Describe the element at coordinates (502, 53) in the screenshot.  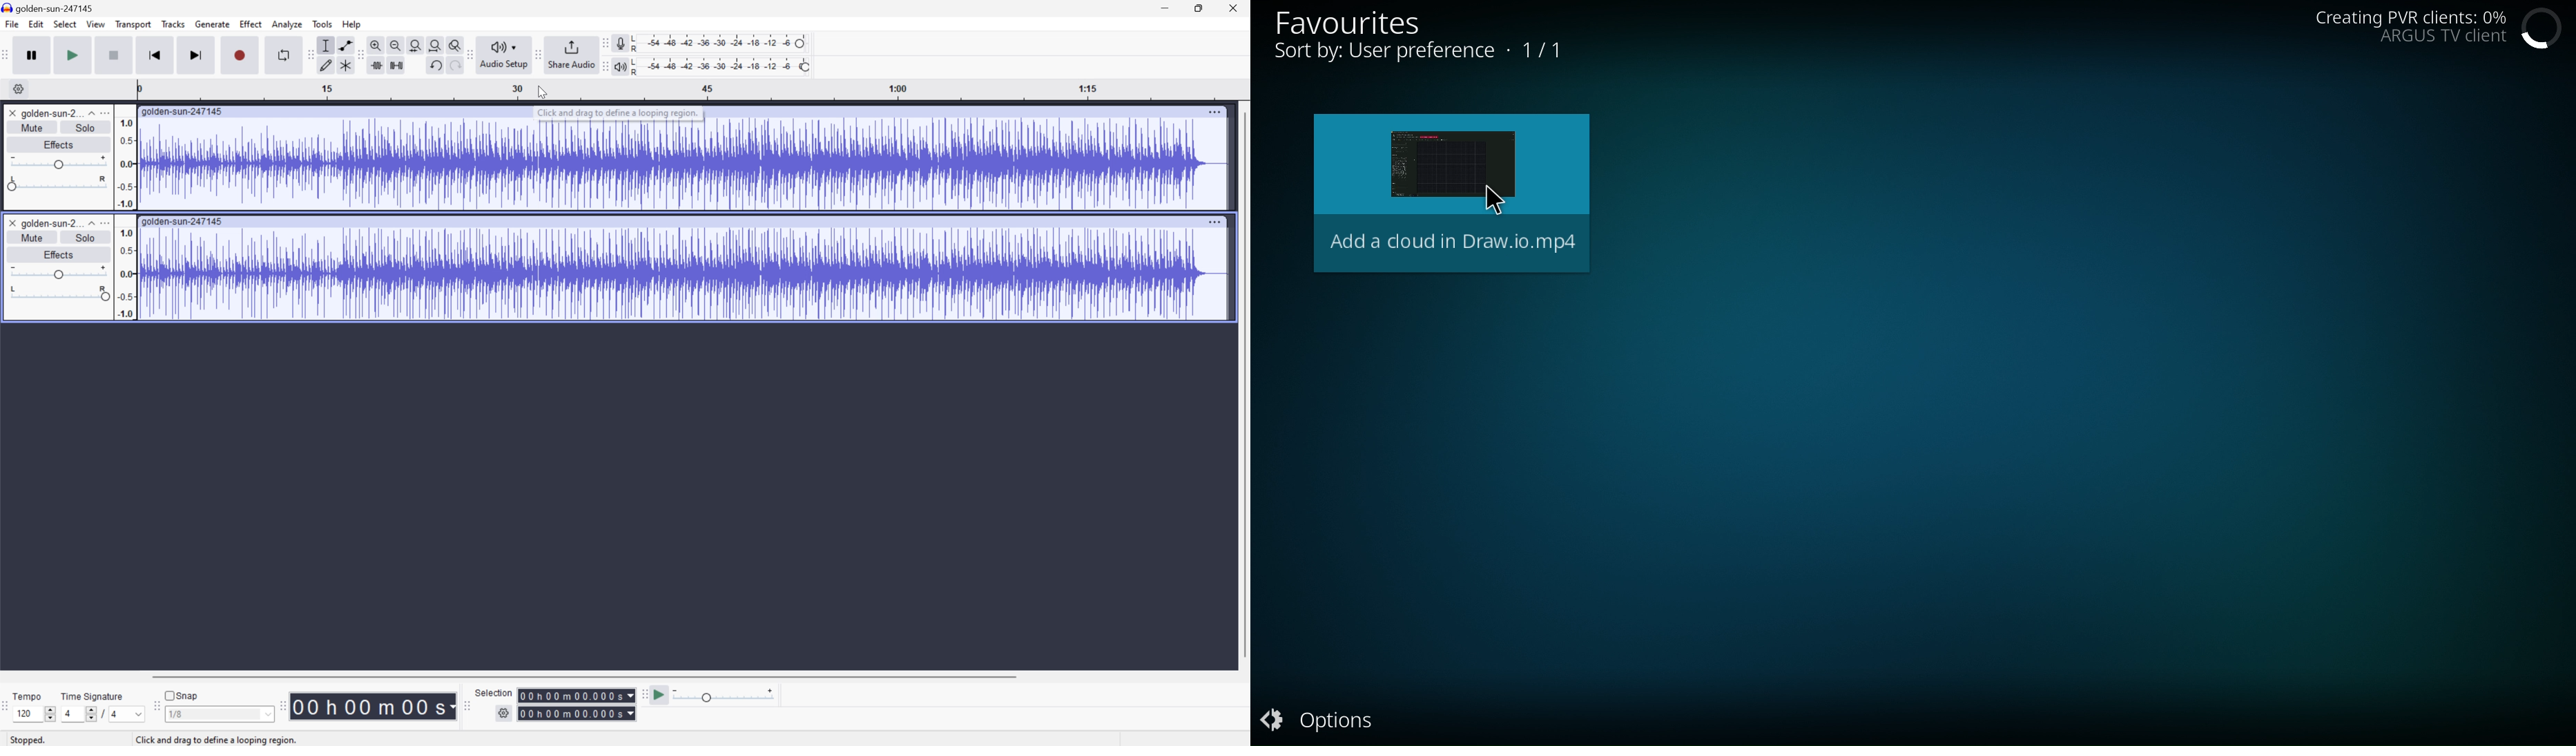
I see `Audacity audio setup toolbar` at that location.